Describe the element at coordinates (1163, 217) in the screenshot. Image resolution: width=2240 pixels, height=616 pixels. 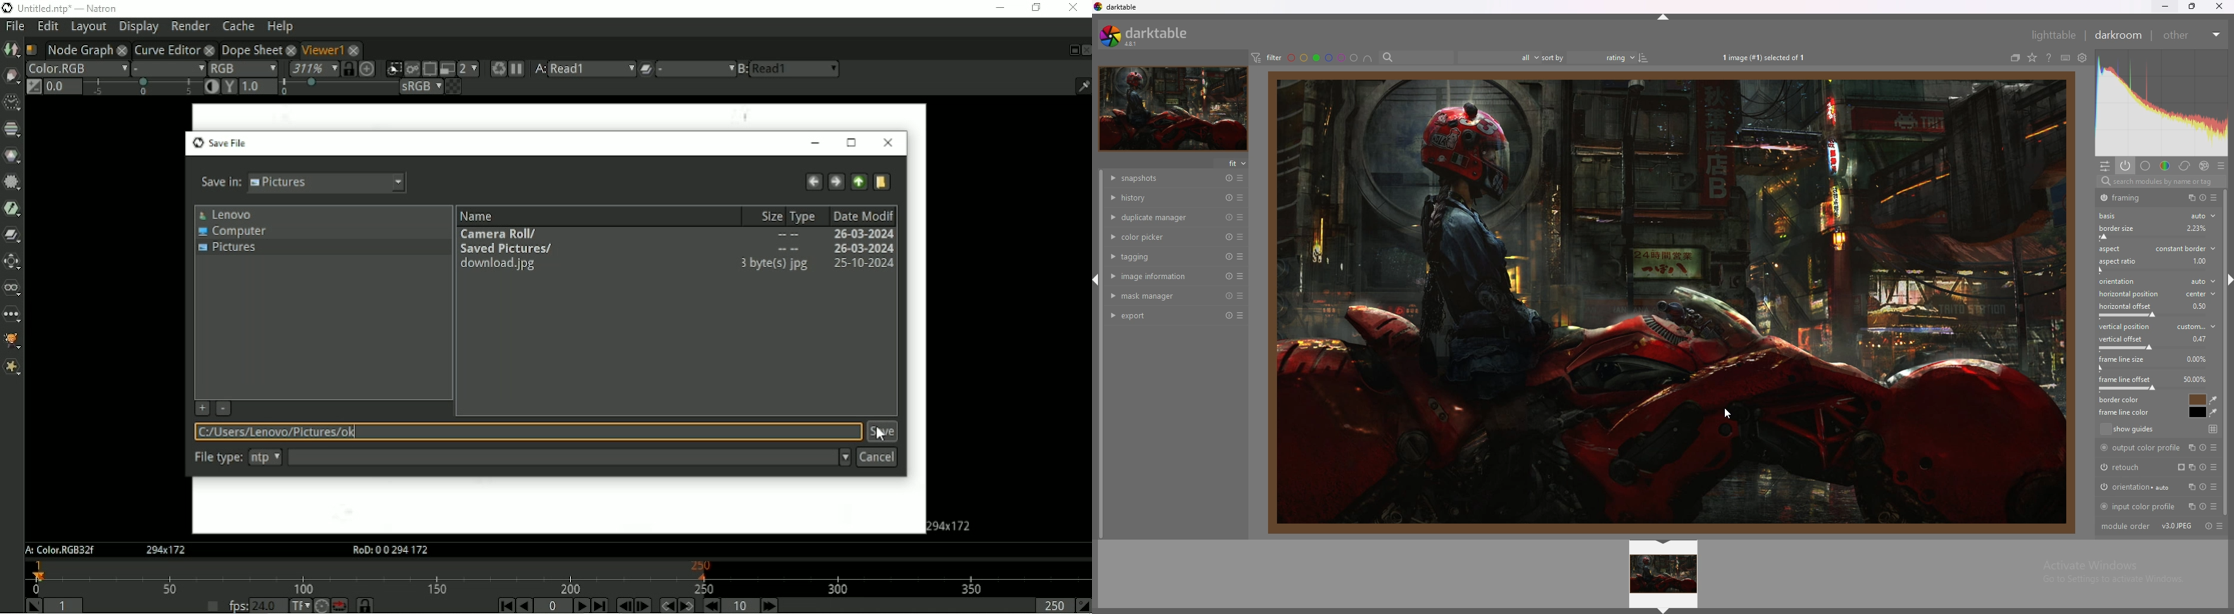
I see `duplicate manager` at that location.